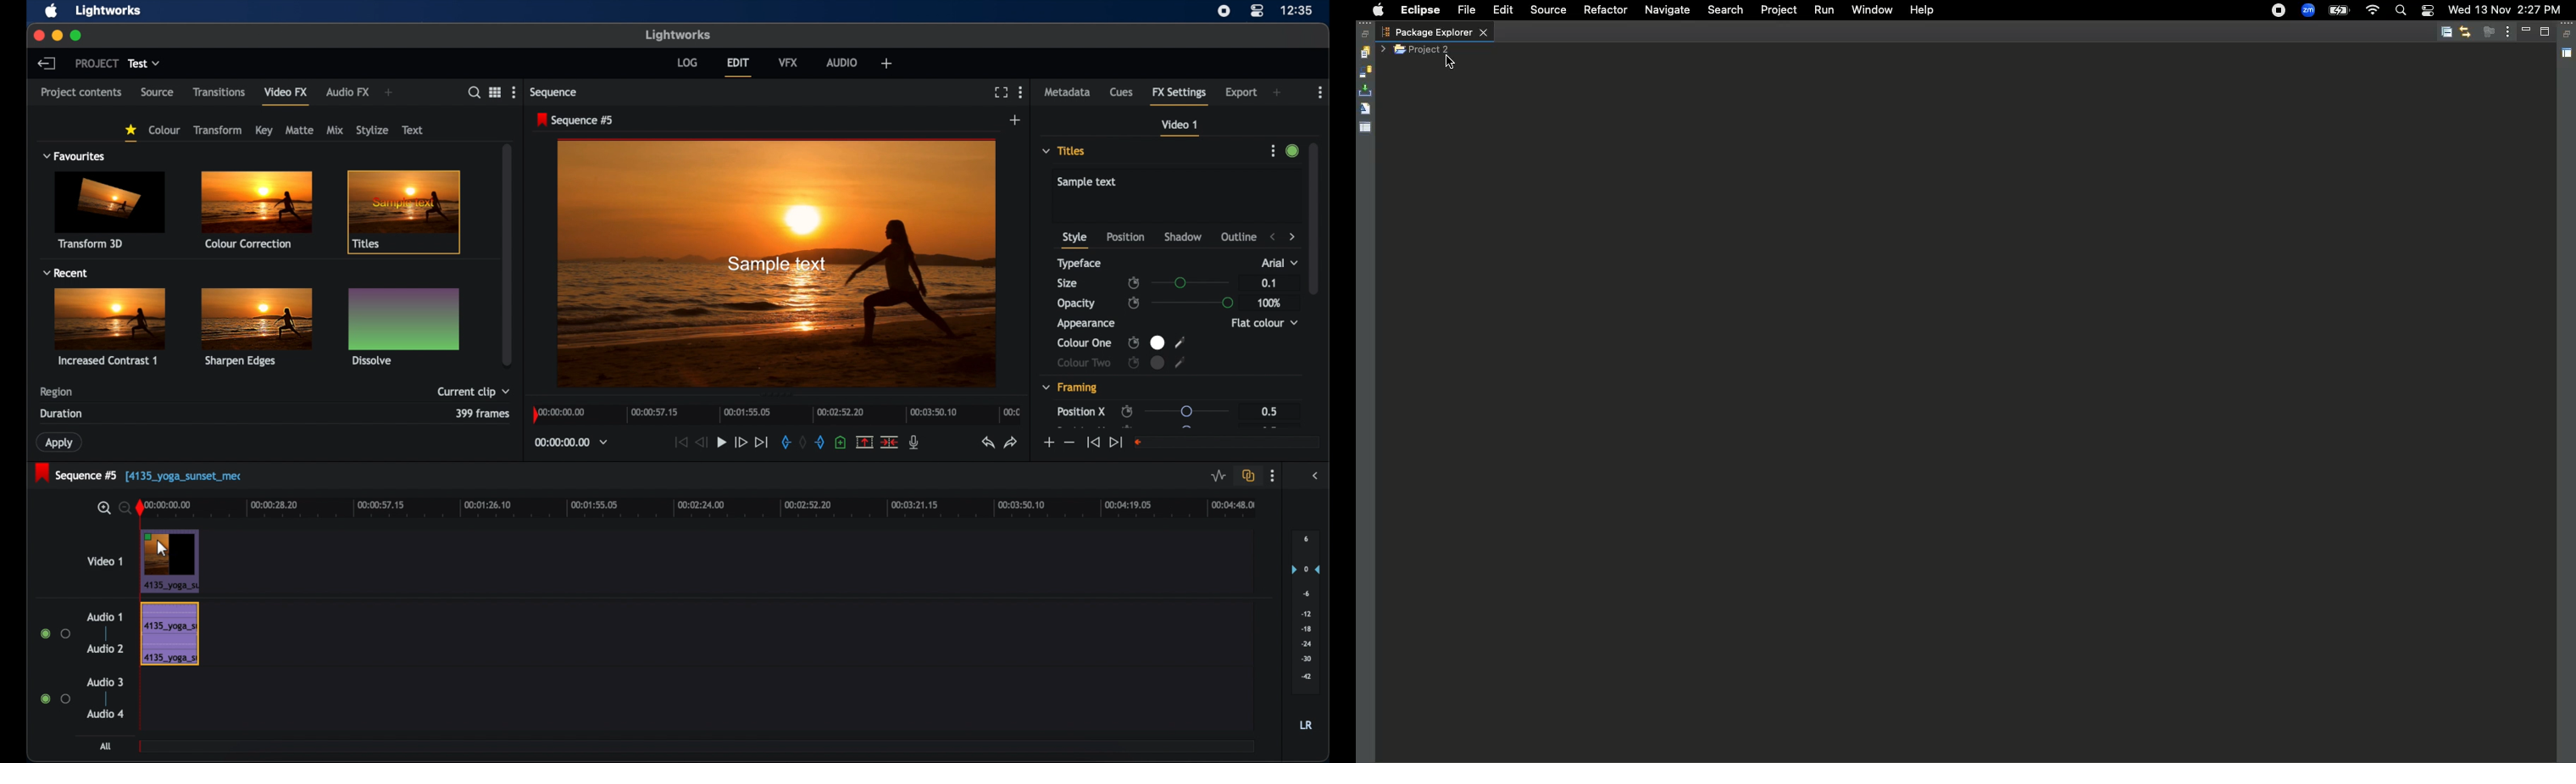  What do you see at coordinates (124, 507) in the screenshot?
I see `zoom out` at bounding box center [124, 507].